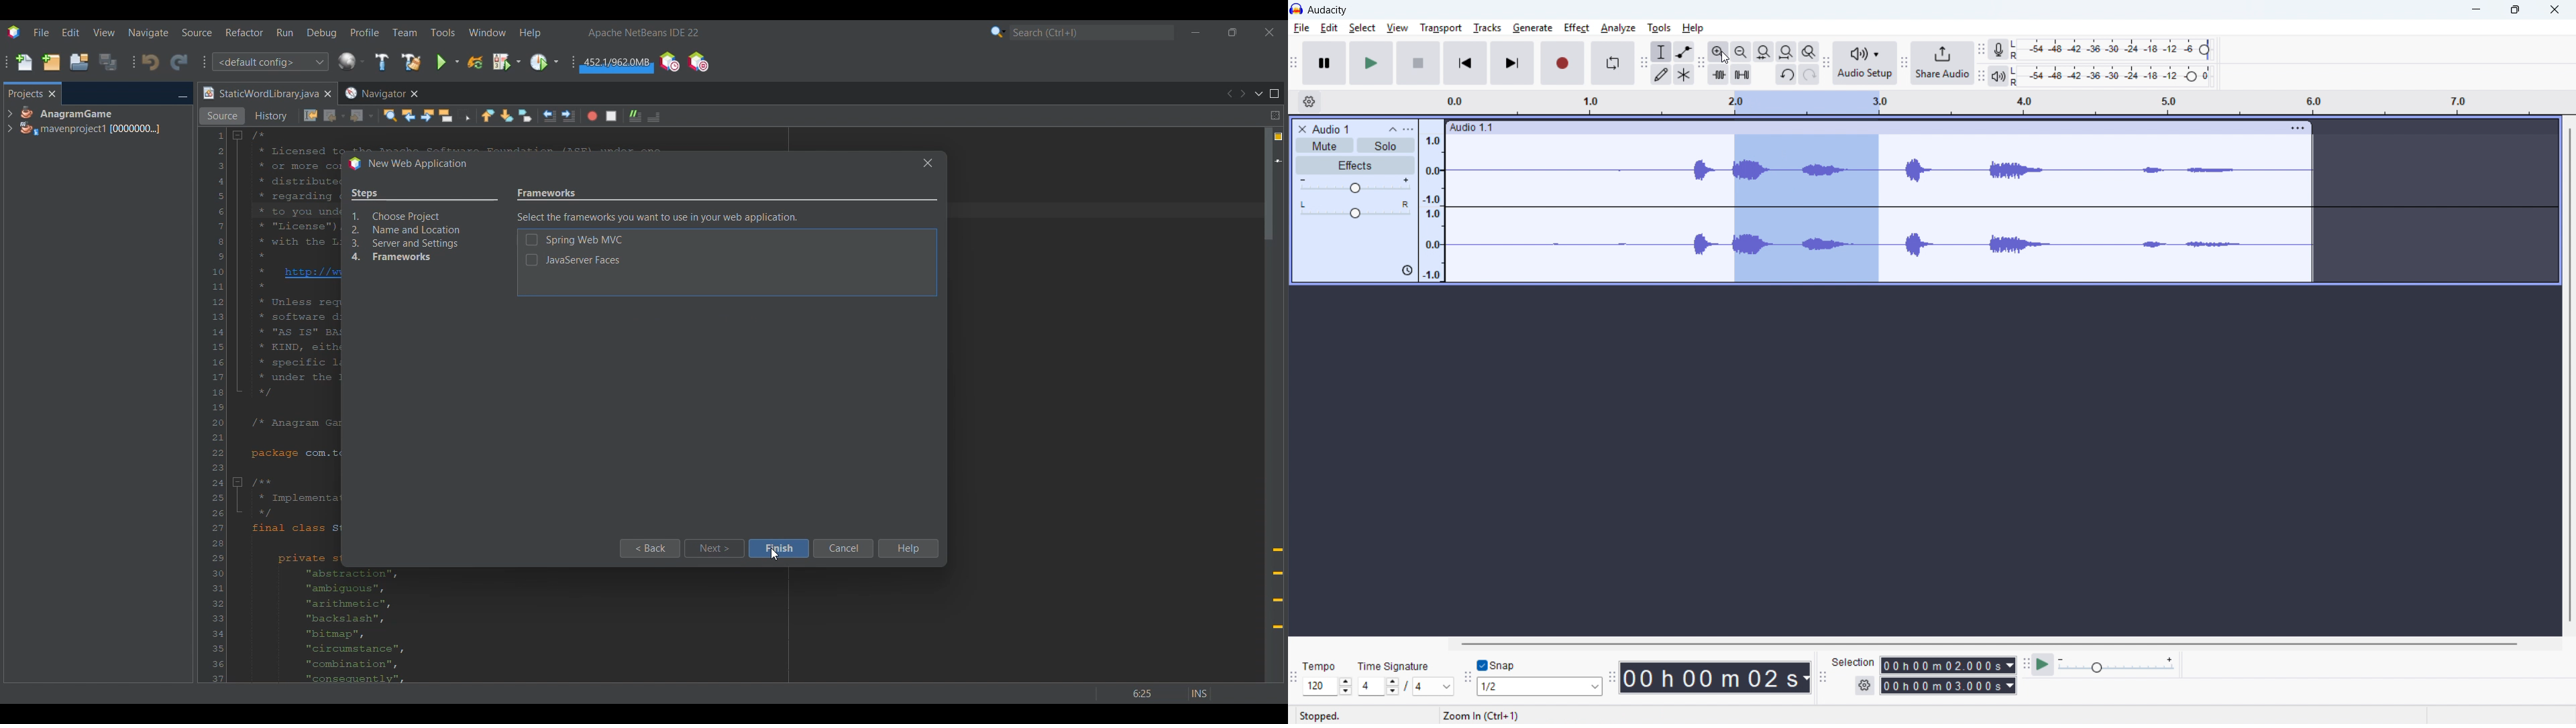 This screenshot has width=2576, height=728. I want to click on Remove track, so click(1302, 129).